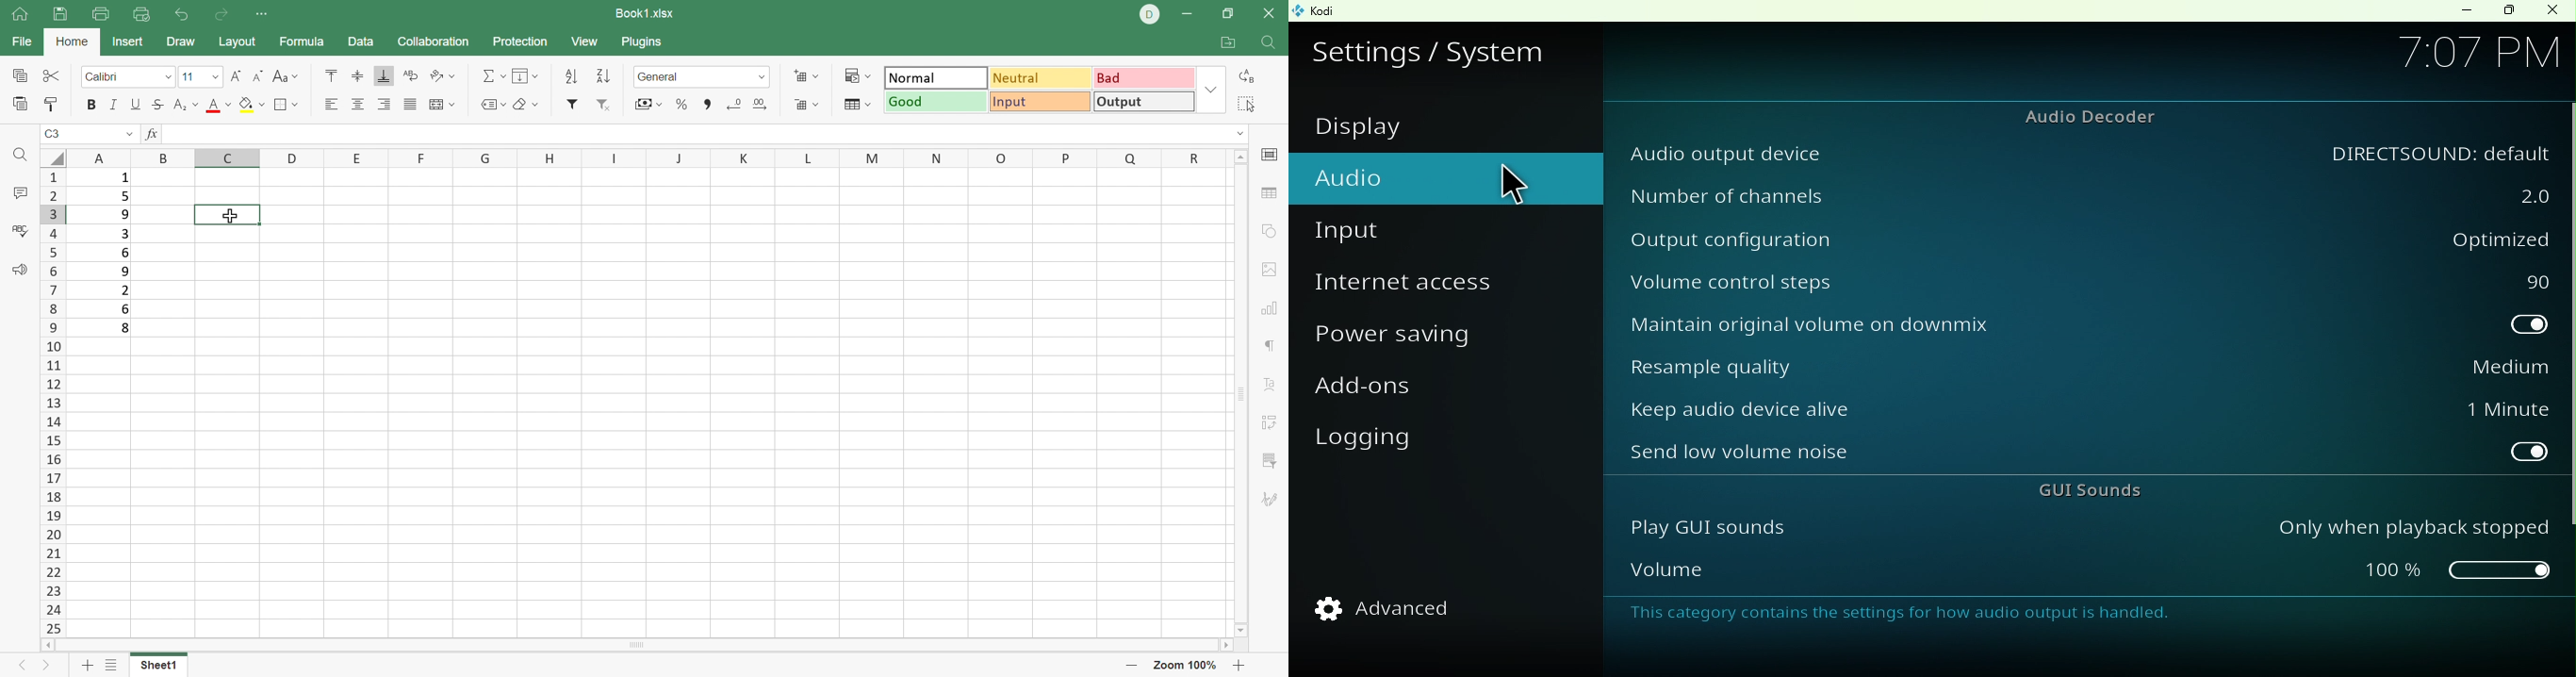 This screenshot has width=2576, height=700. Describe the element at coordinates (265, 15) in the screenshot. I see `Customize Quick Access Toolbar` at that location.